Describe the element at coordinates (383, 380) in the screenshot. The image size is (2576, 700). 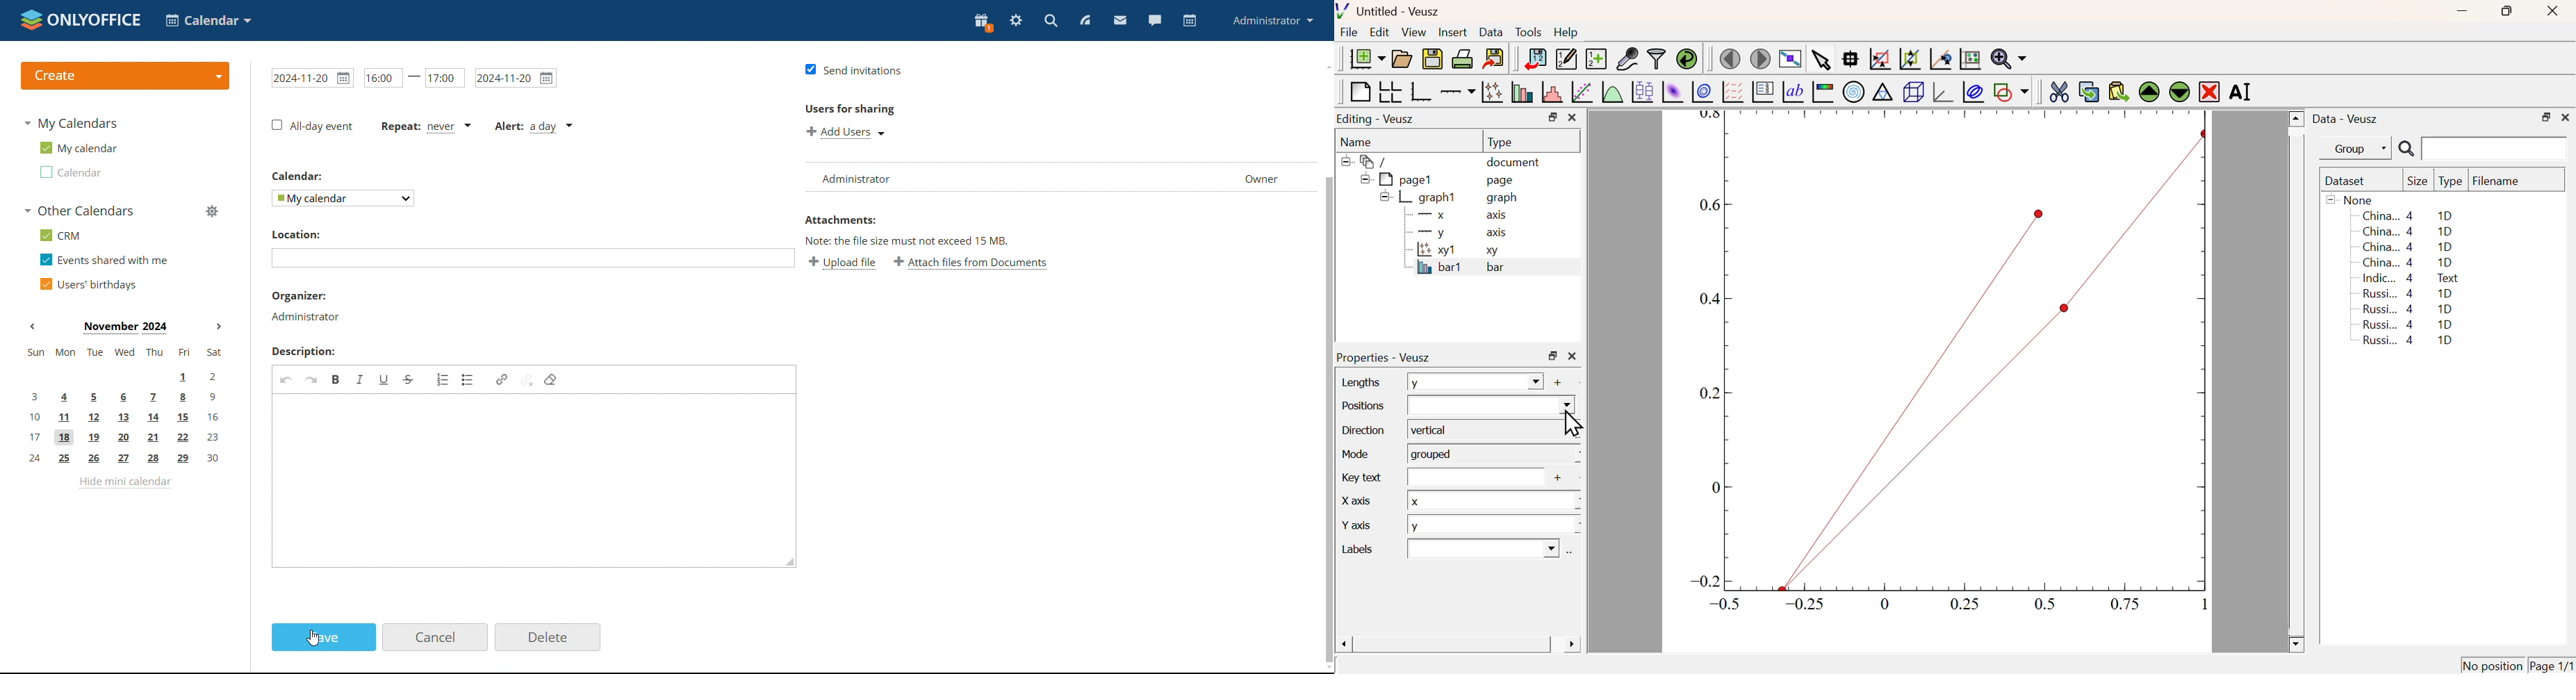
I see `Underline` at that location.